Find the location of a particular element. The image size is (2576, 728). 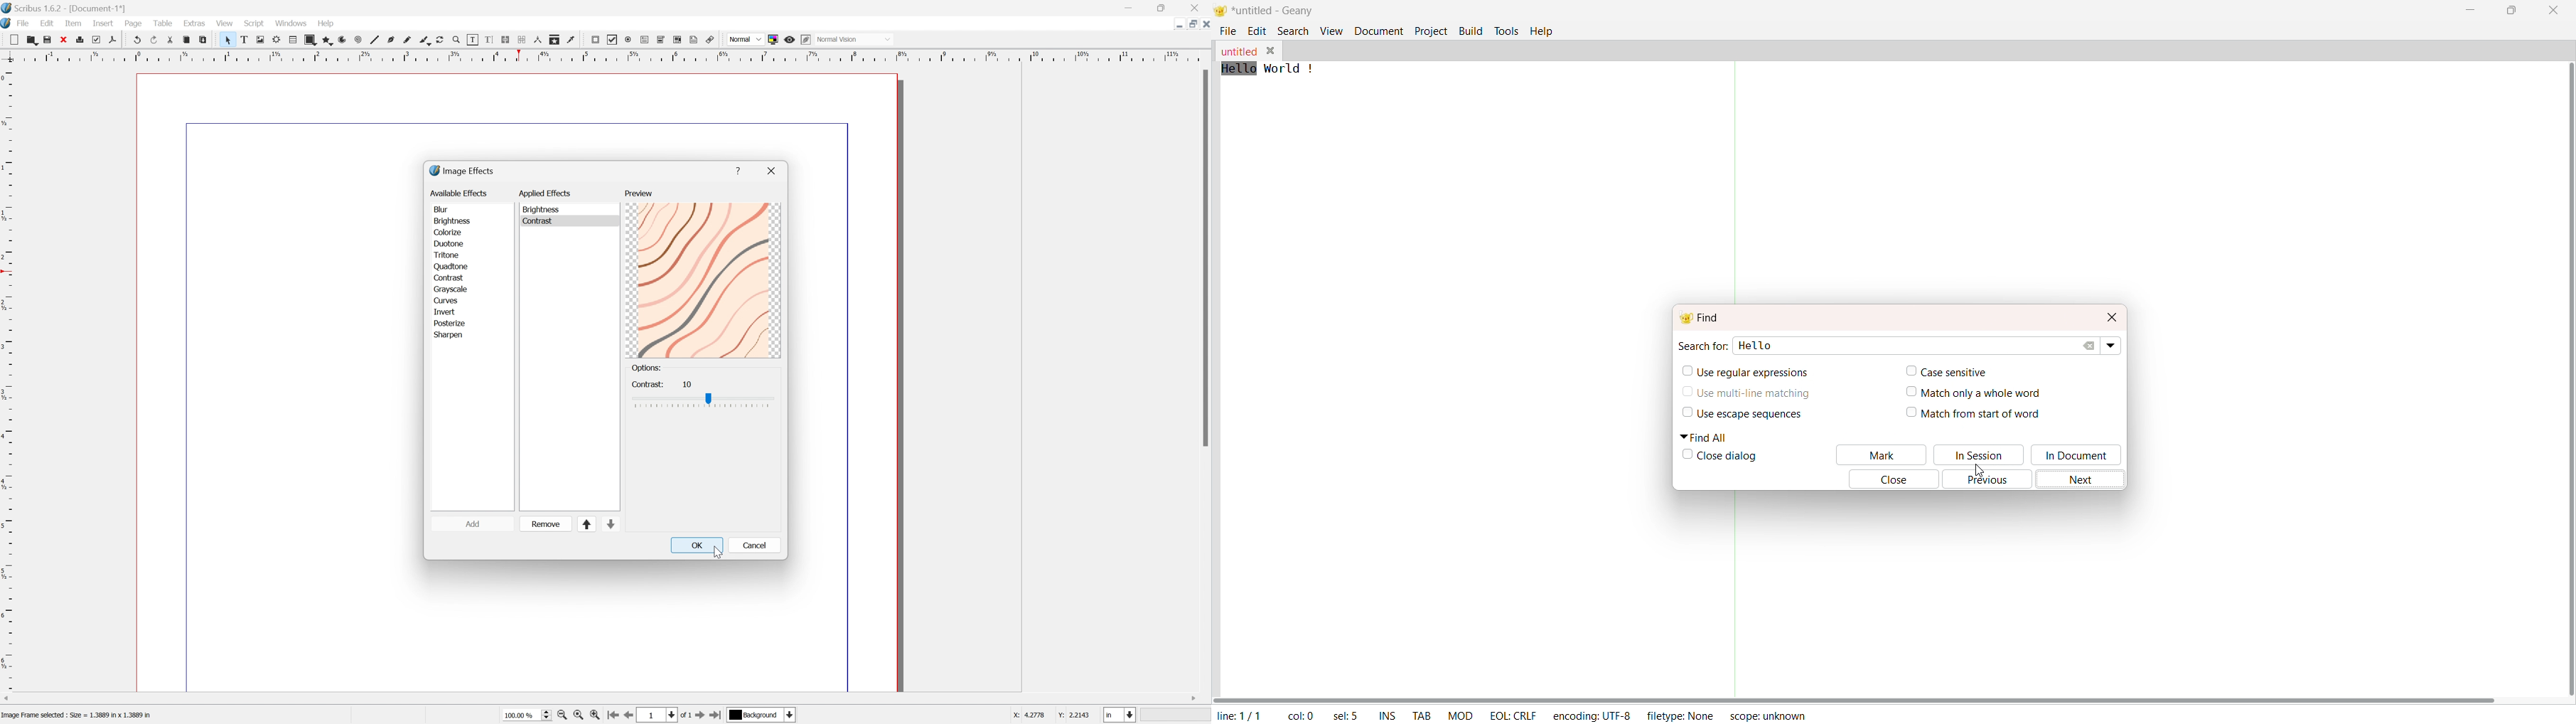

Horizontal Margin is located at coordinates (604, 58).